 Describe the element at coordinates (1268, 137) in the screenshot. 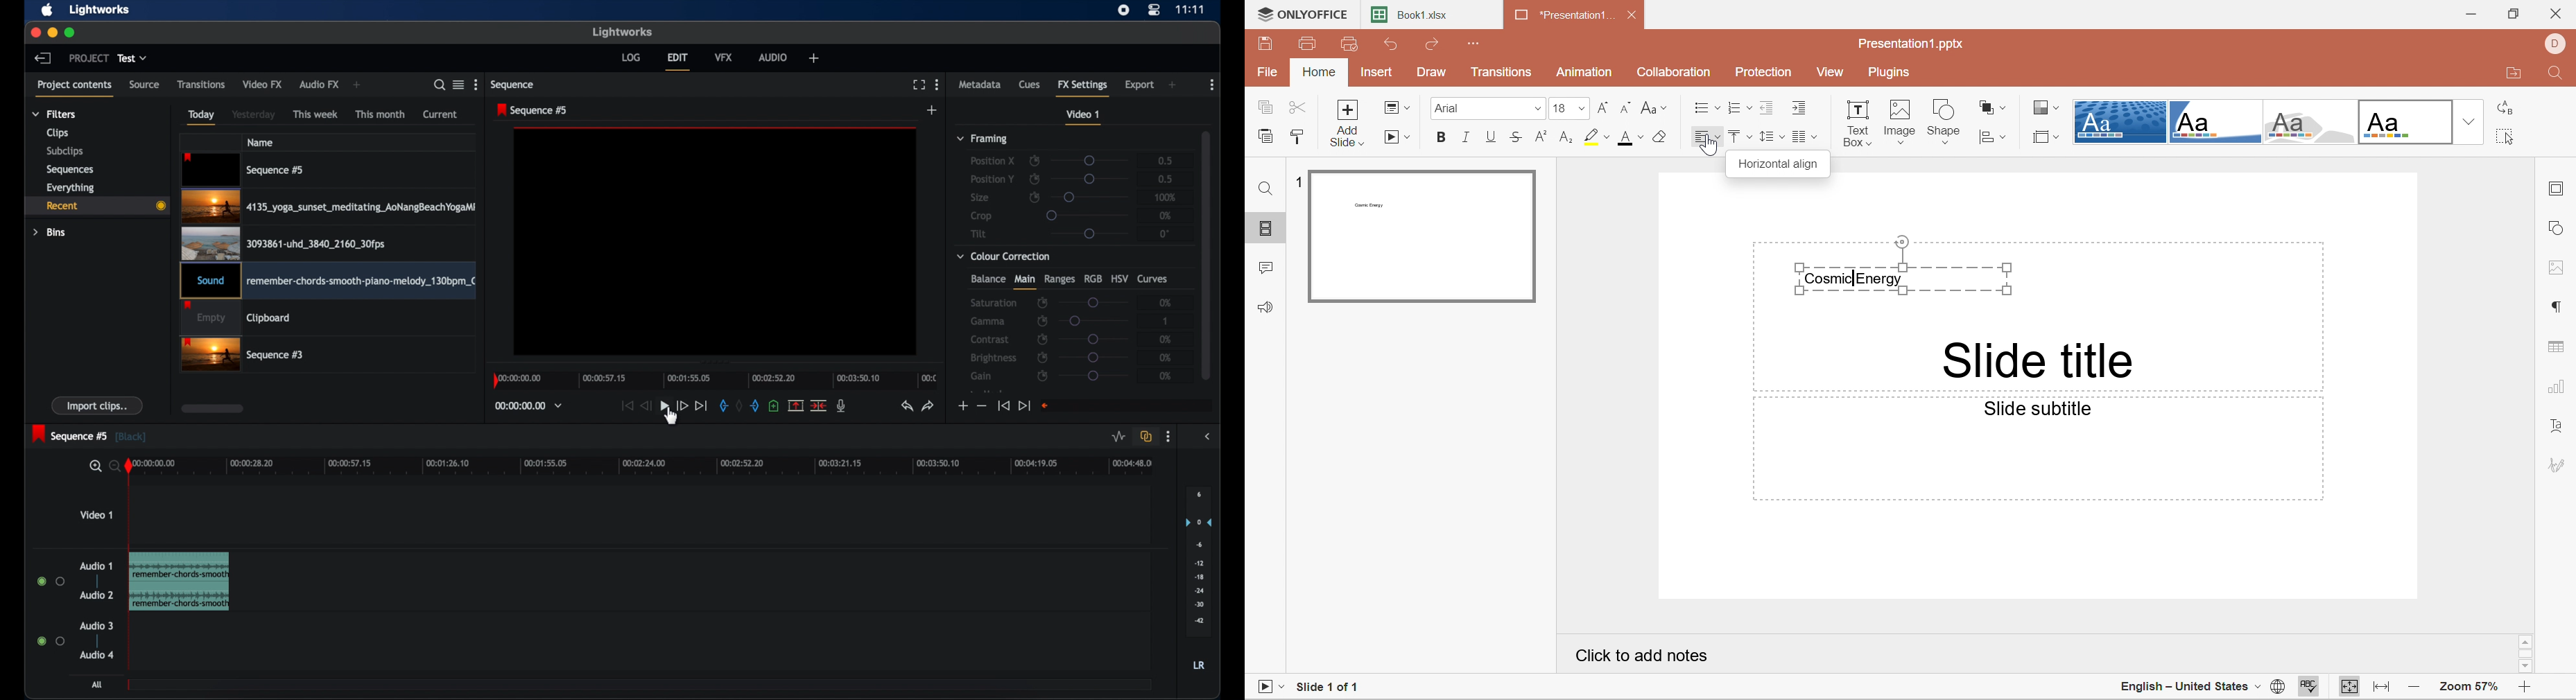

I see `Paste` at that location.